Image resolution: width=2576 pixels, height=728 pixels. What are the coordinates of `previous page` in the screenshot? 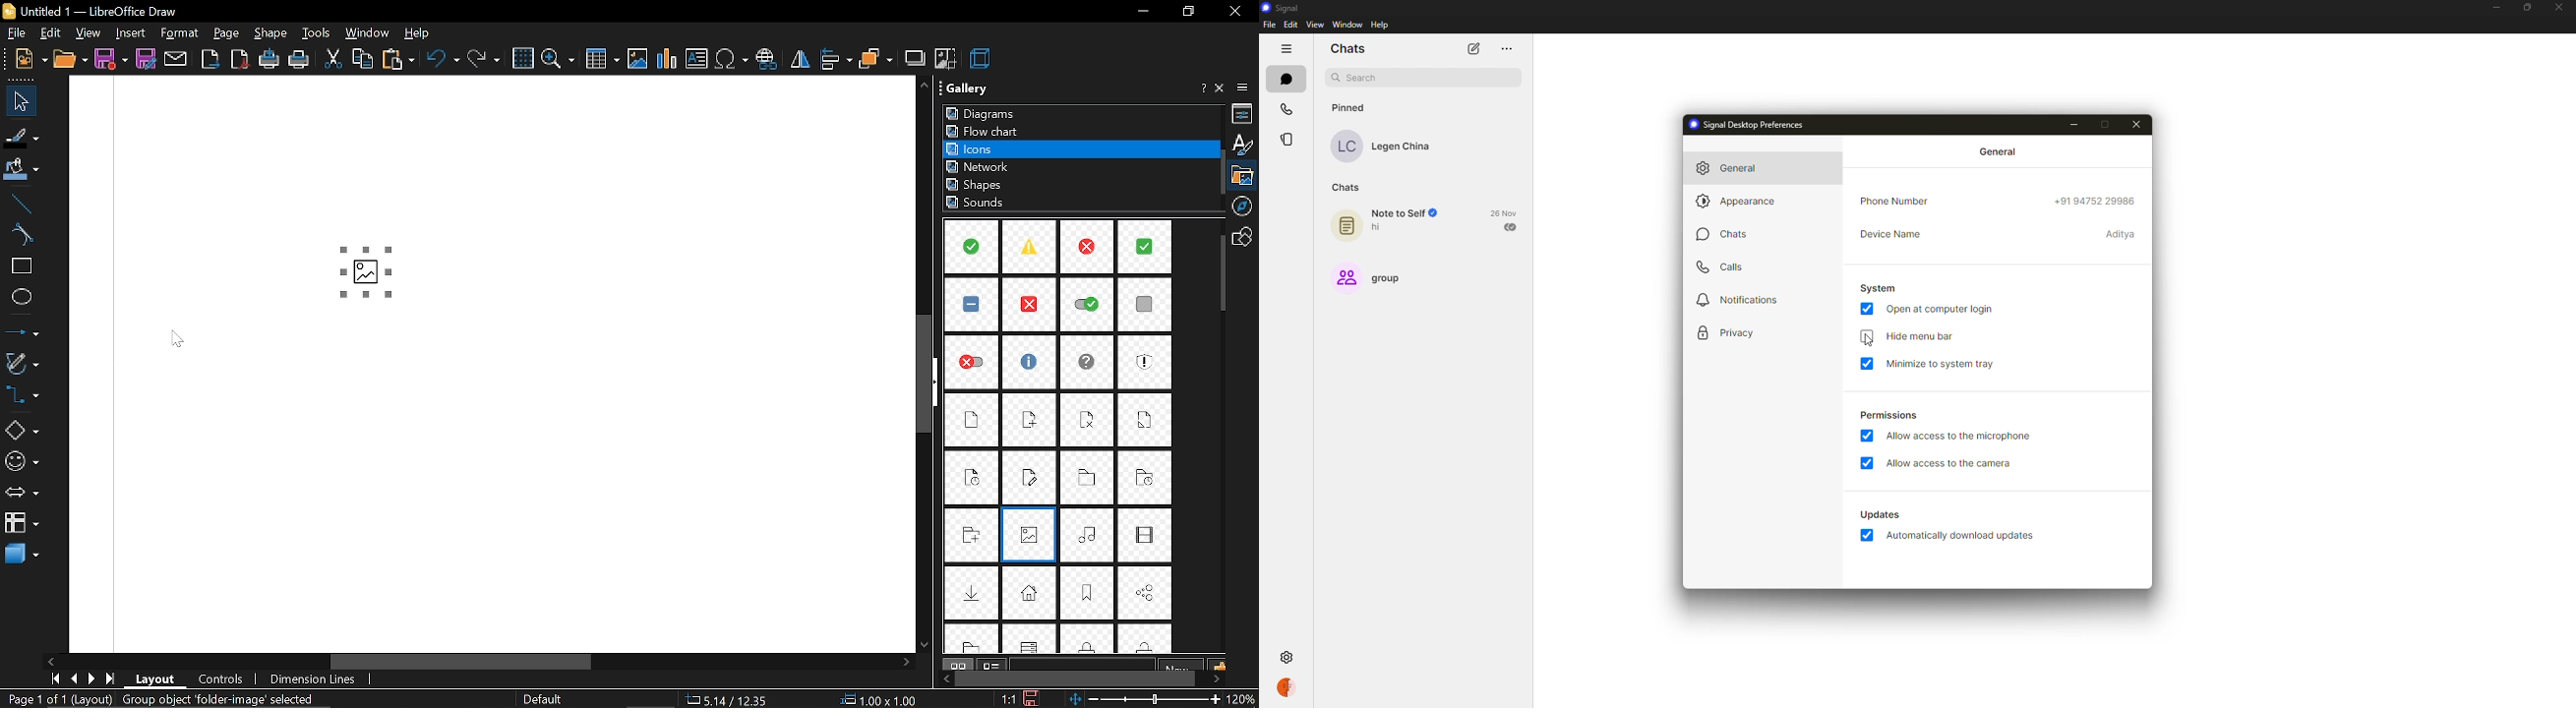 It's located at (73, 678).